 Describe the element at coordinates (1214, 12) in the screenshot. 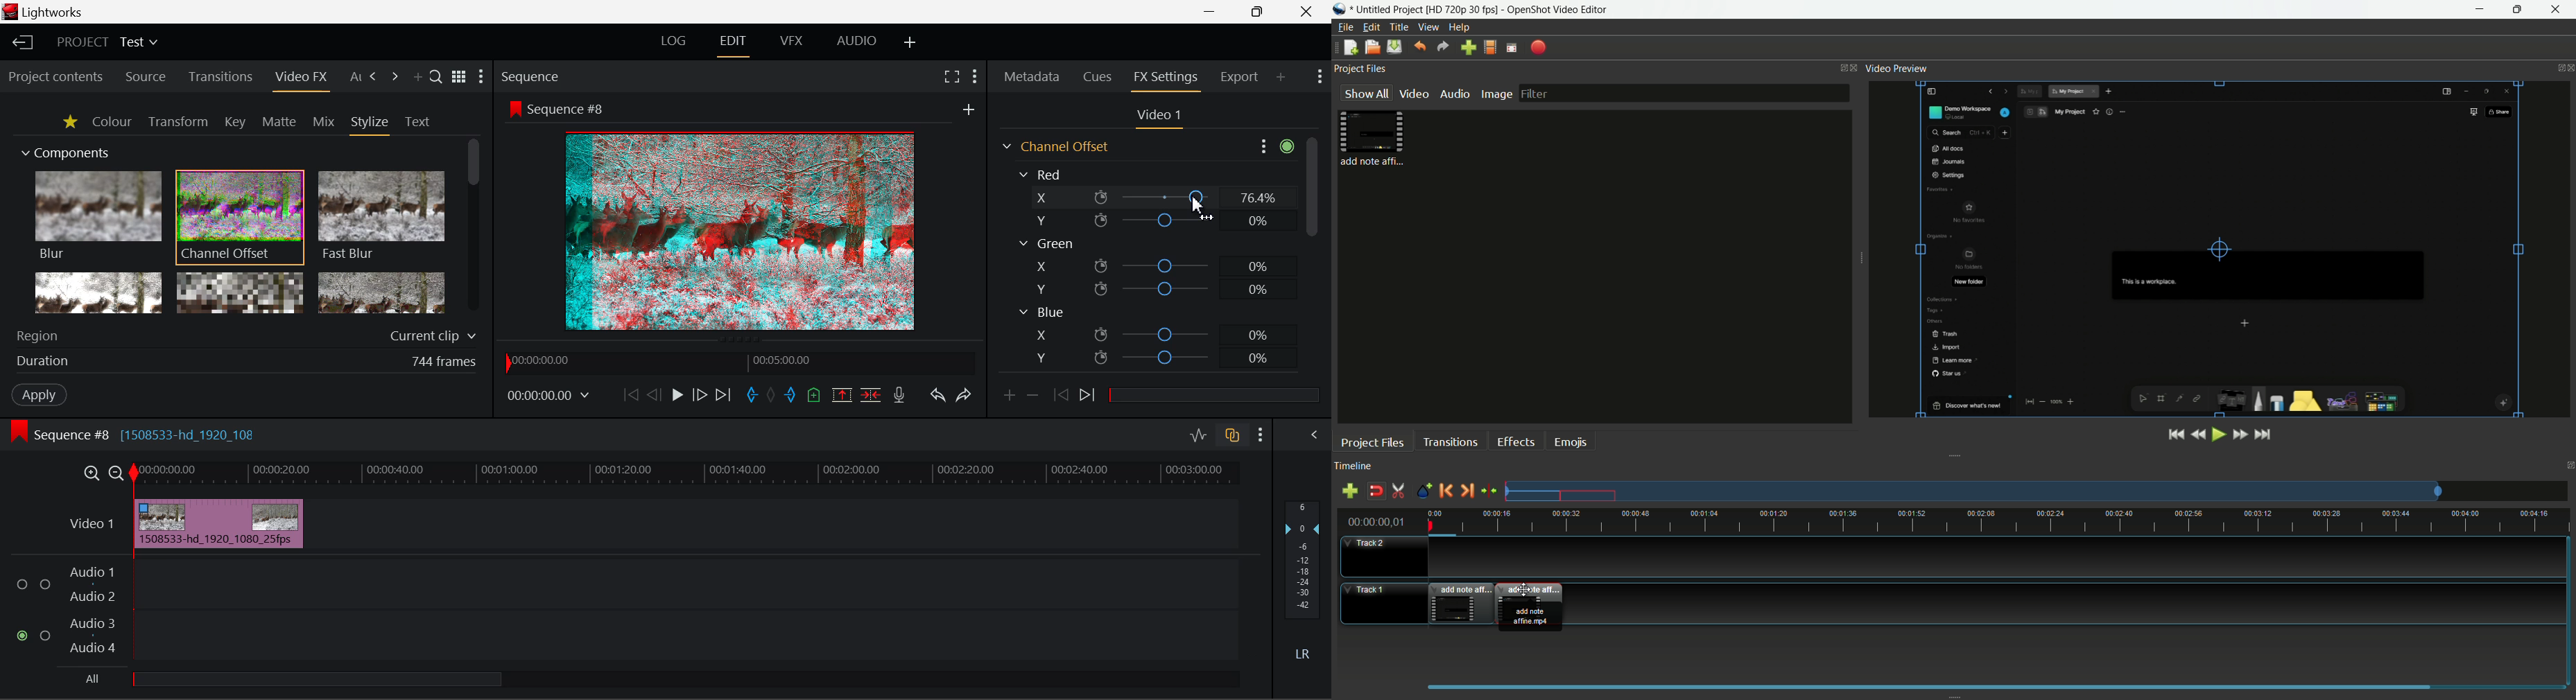

I see `Restore Down` at that location.